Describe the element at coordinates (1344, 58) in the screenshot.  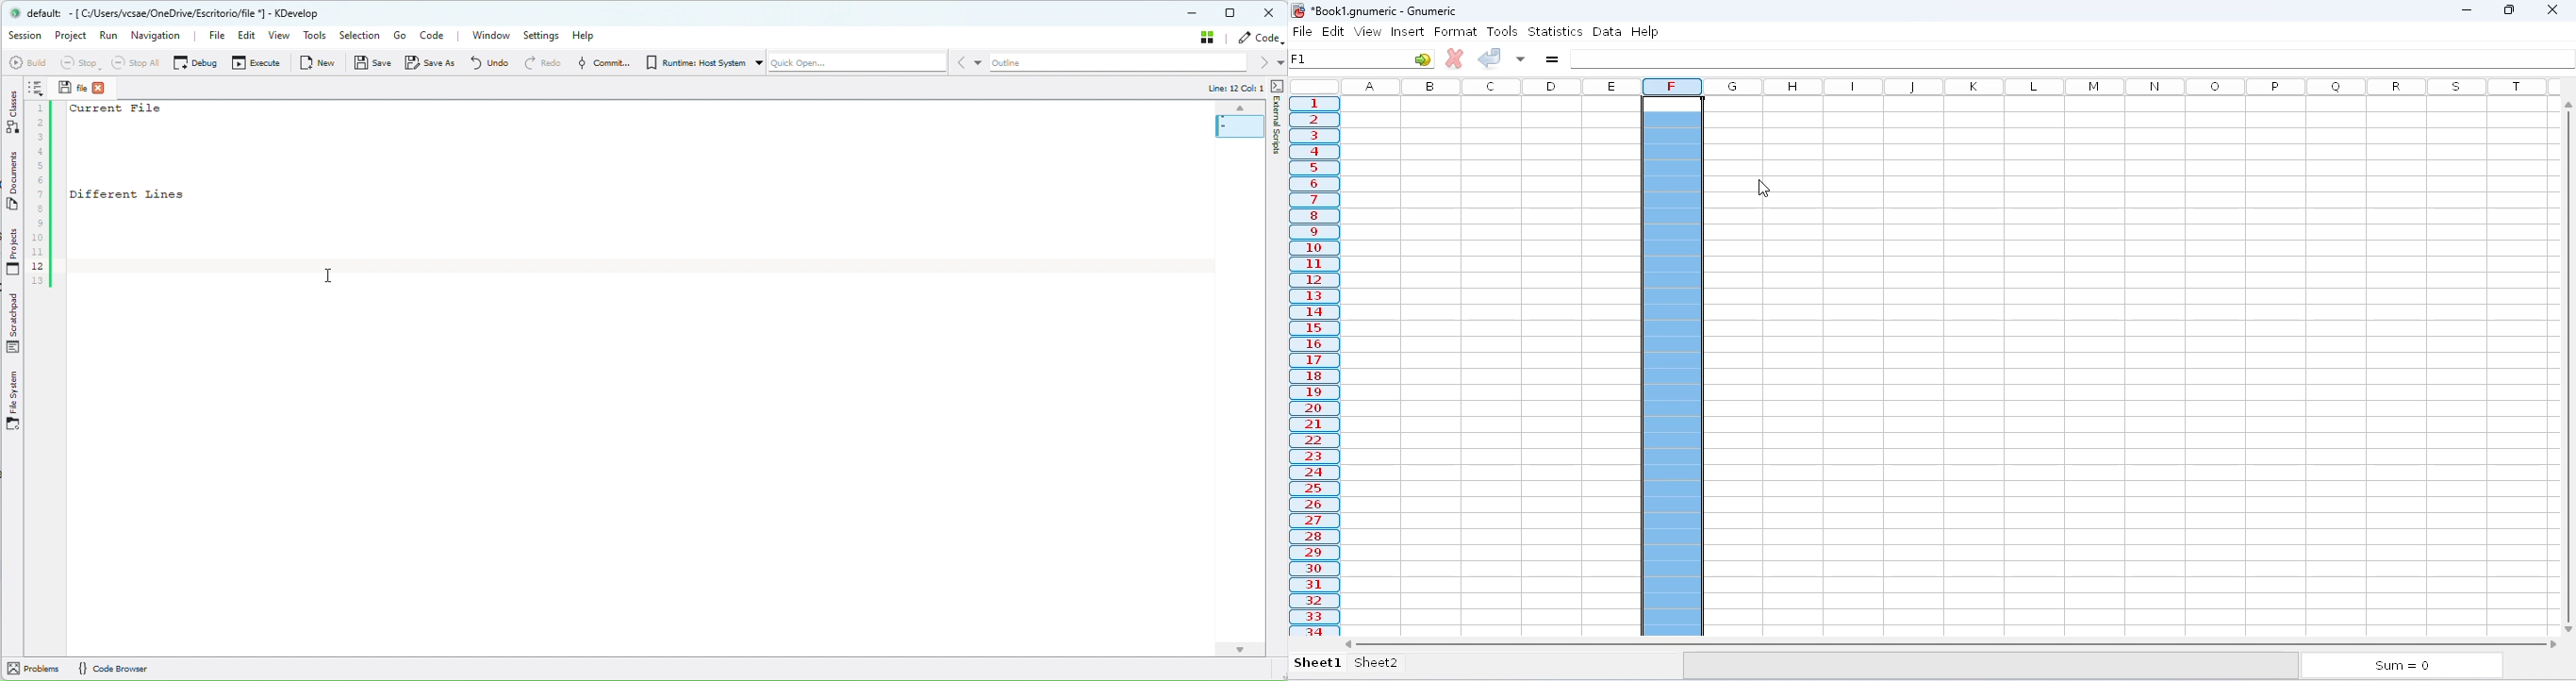
I see `F1` at that location.